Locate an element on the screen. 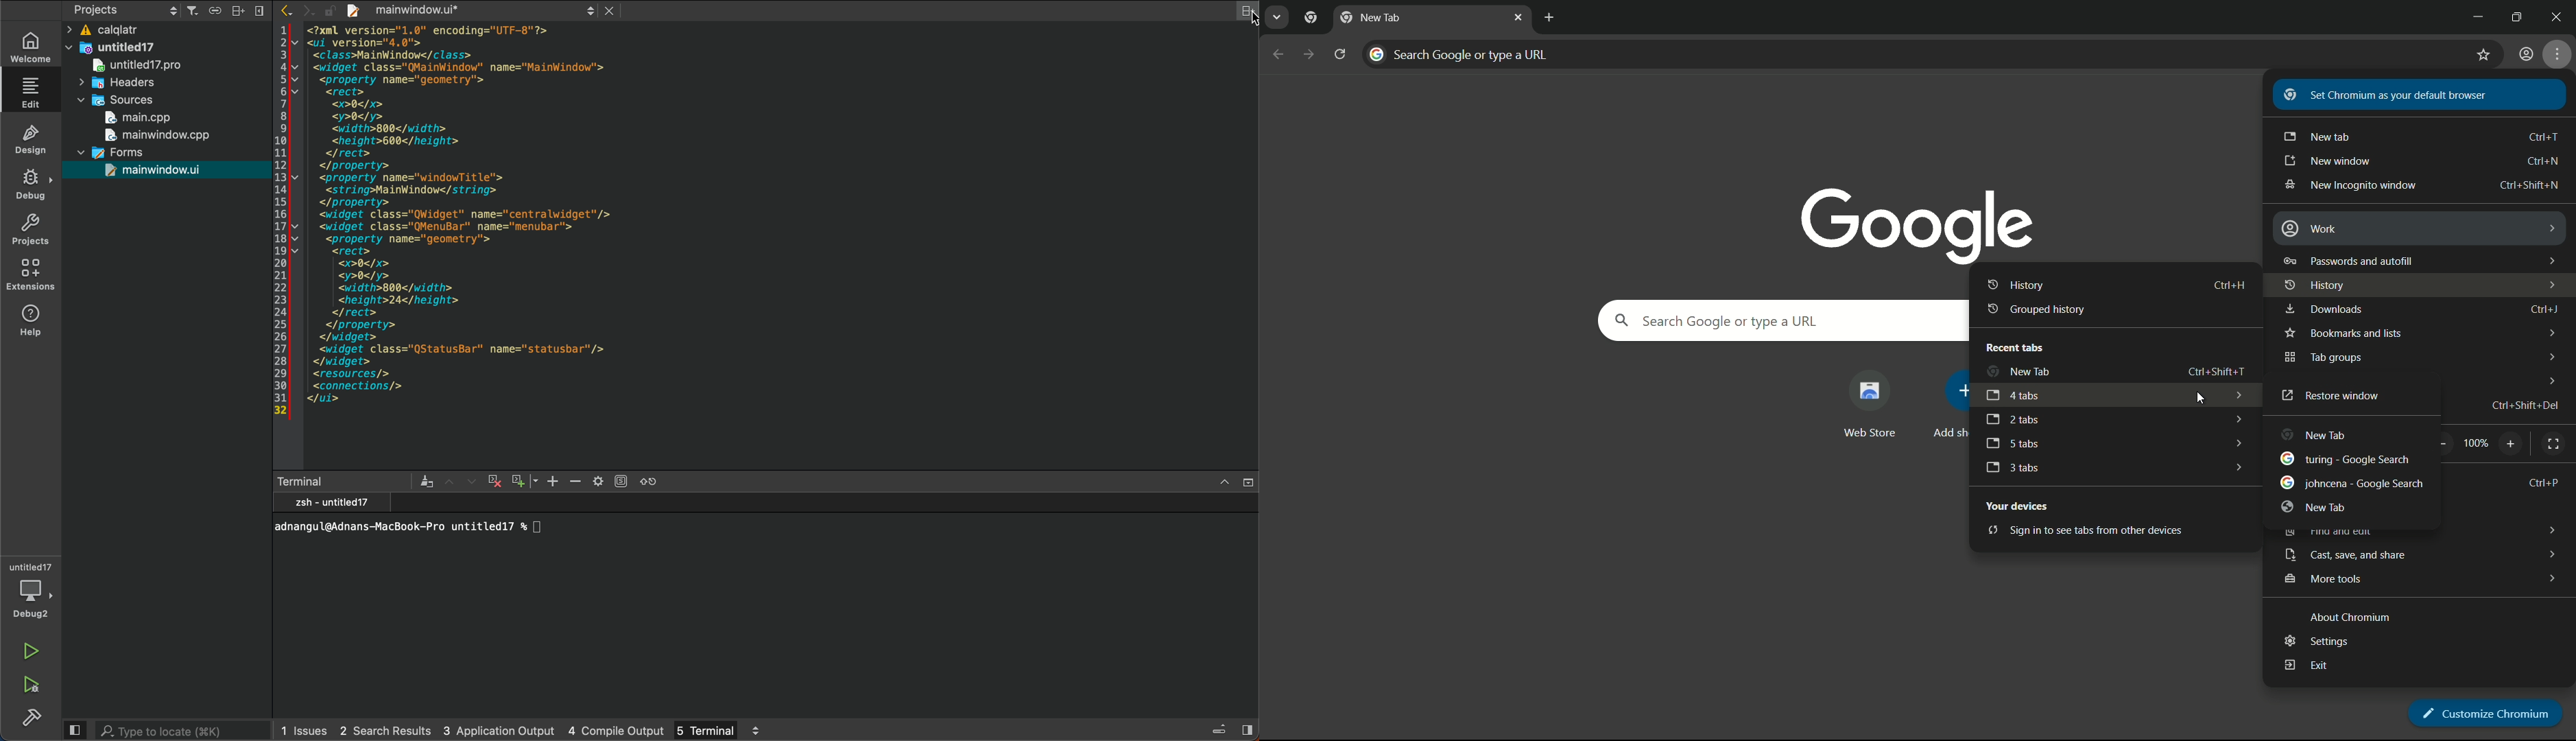 The image size is (2576, 756). close is located at coordinates (259, 10).